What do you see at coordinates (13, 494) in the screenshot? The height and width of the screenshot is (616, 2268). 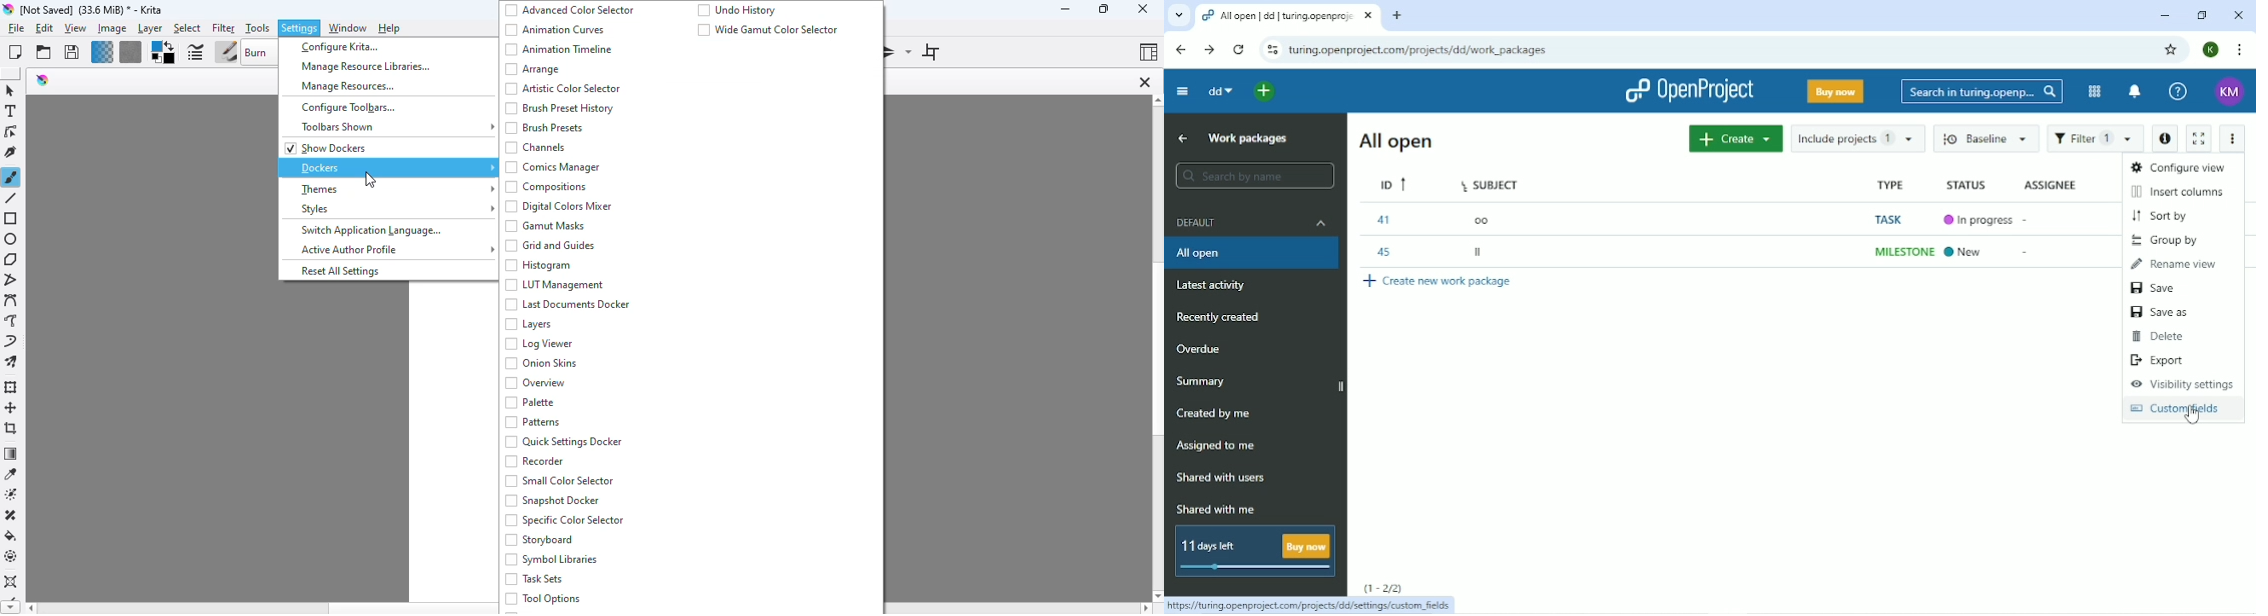 I see `colorize mask tool` at bounding box center [13, 494].